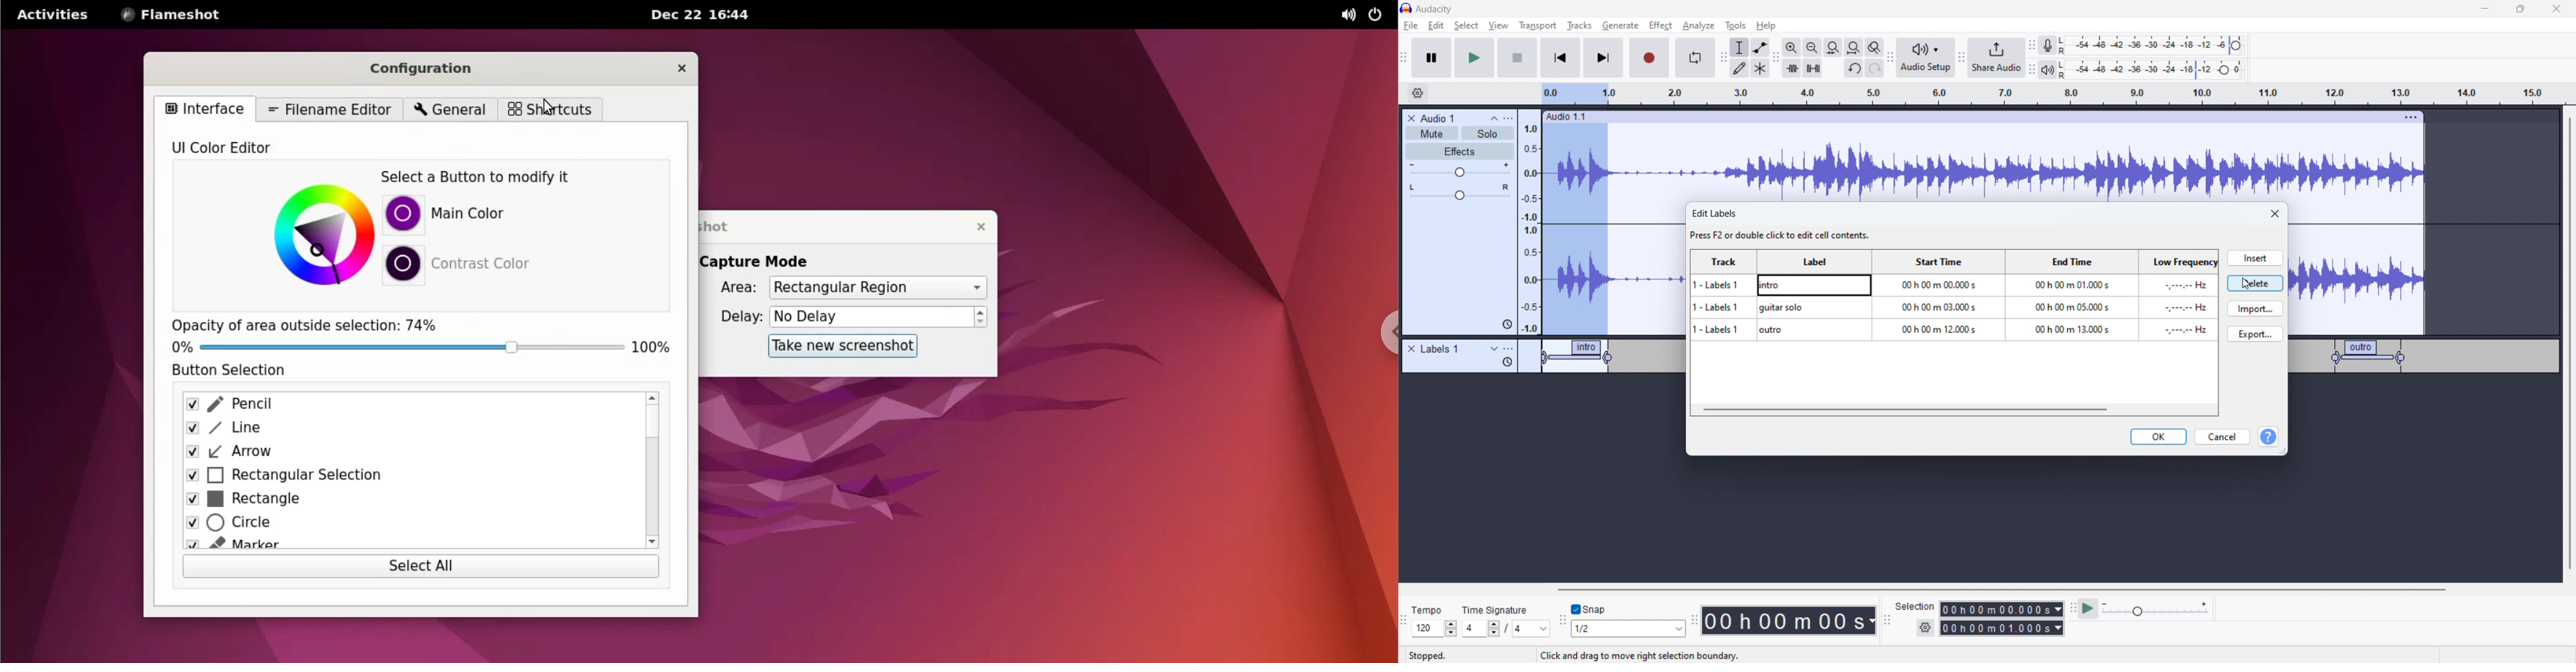 This screenshot has height=672, width=2576. What do you see at coordinates (1783, 225) in the screenshot?
I see `edit labels` at bounding box center [1783, 225].